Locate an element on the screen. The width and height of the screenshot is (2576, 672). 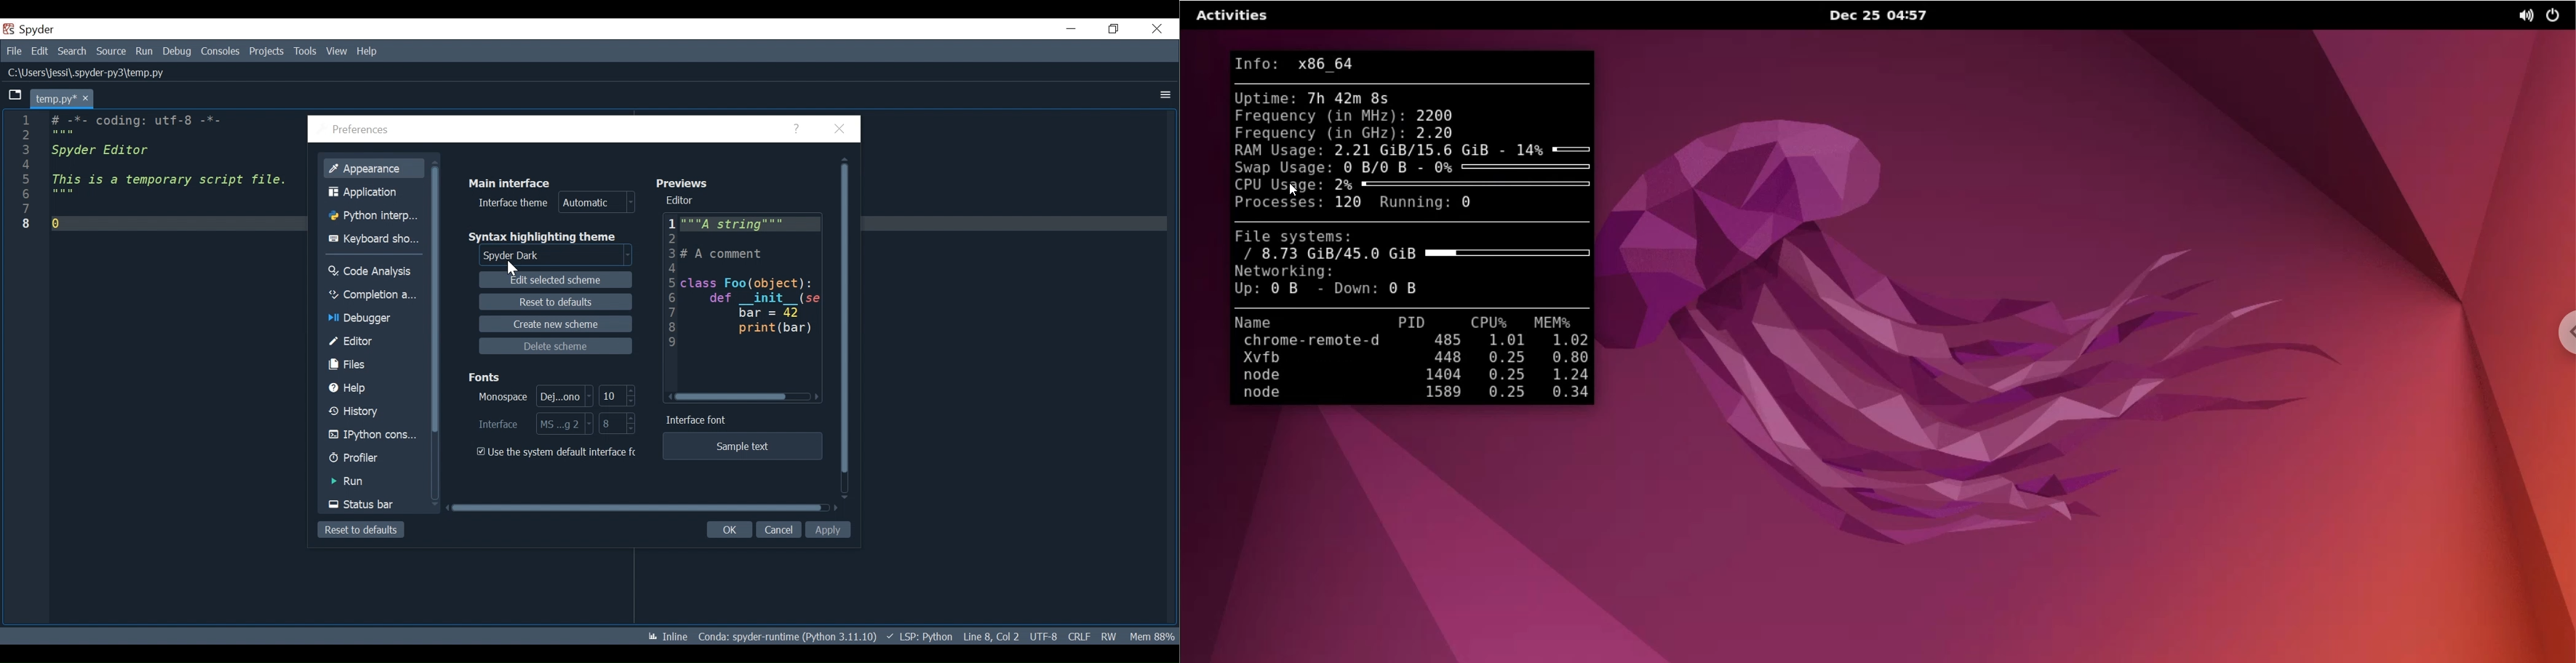
Debugger is located at coordinates (374, 319).